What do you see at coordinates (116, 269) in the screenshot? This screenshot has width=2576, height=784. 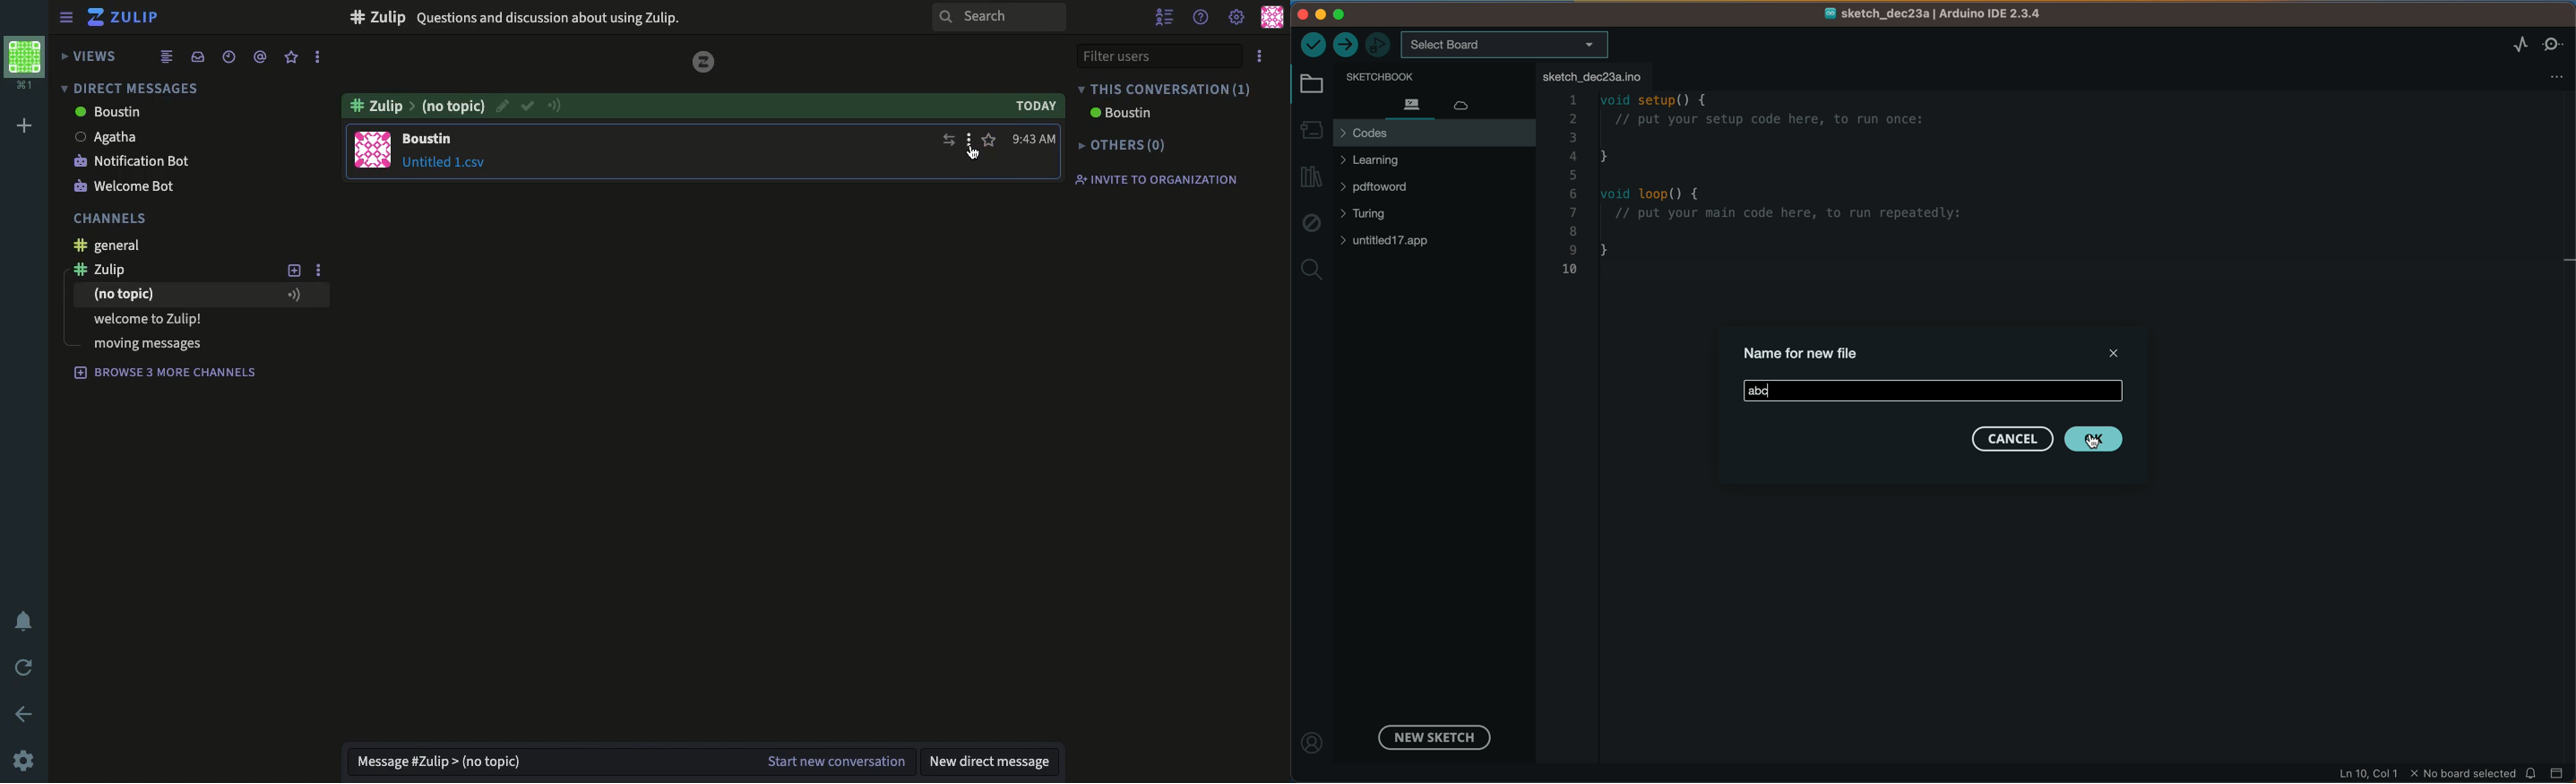 I see `zulip` at bounding box center [116, 269].